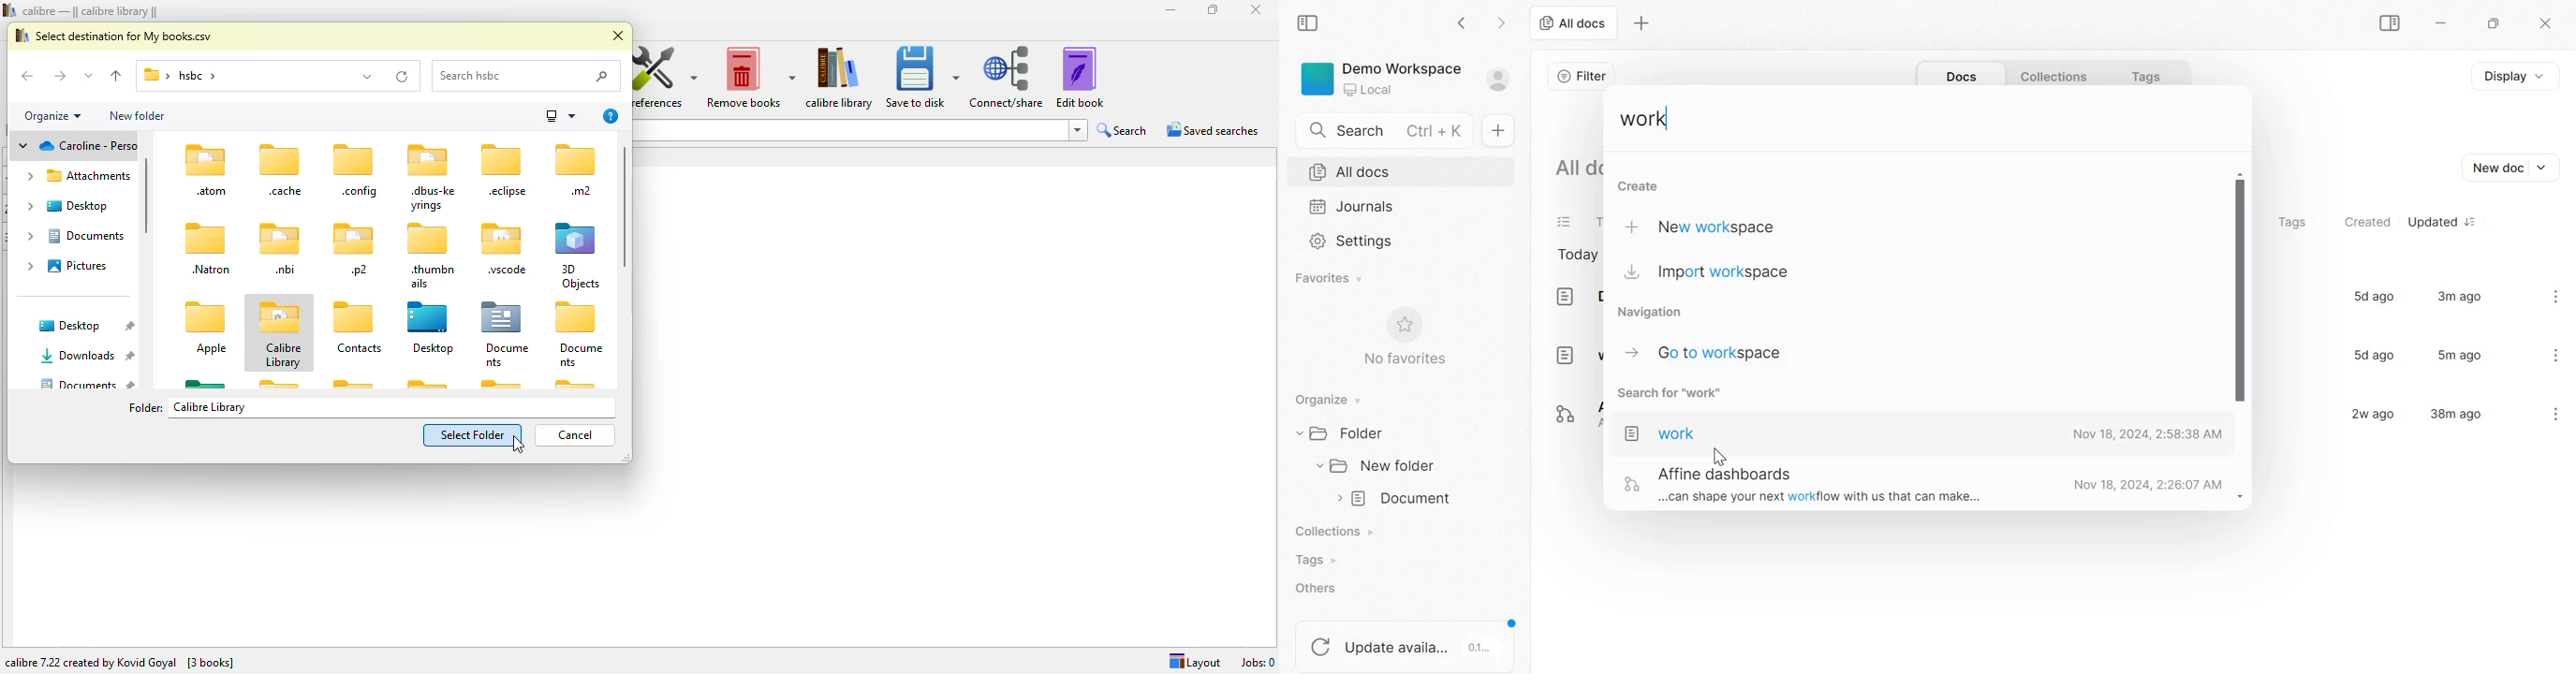 This screenshot has width=2576, height=700. Describe the element at coordinates (2557, 355) in the screenshot. I see `kebab menu` at that location.